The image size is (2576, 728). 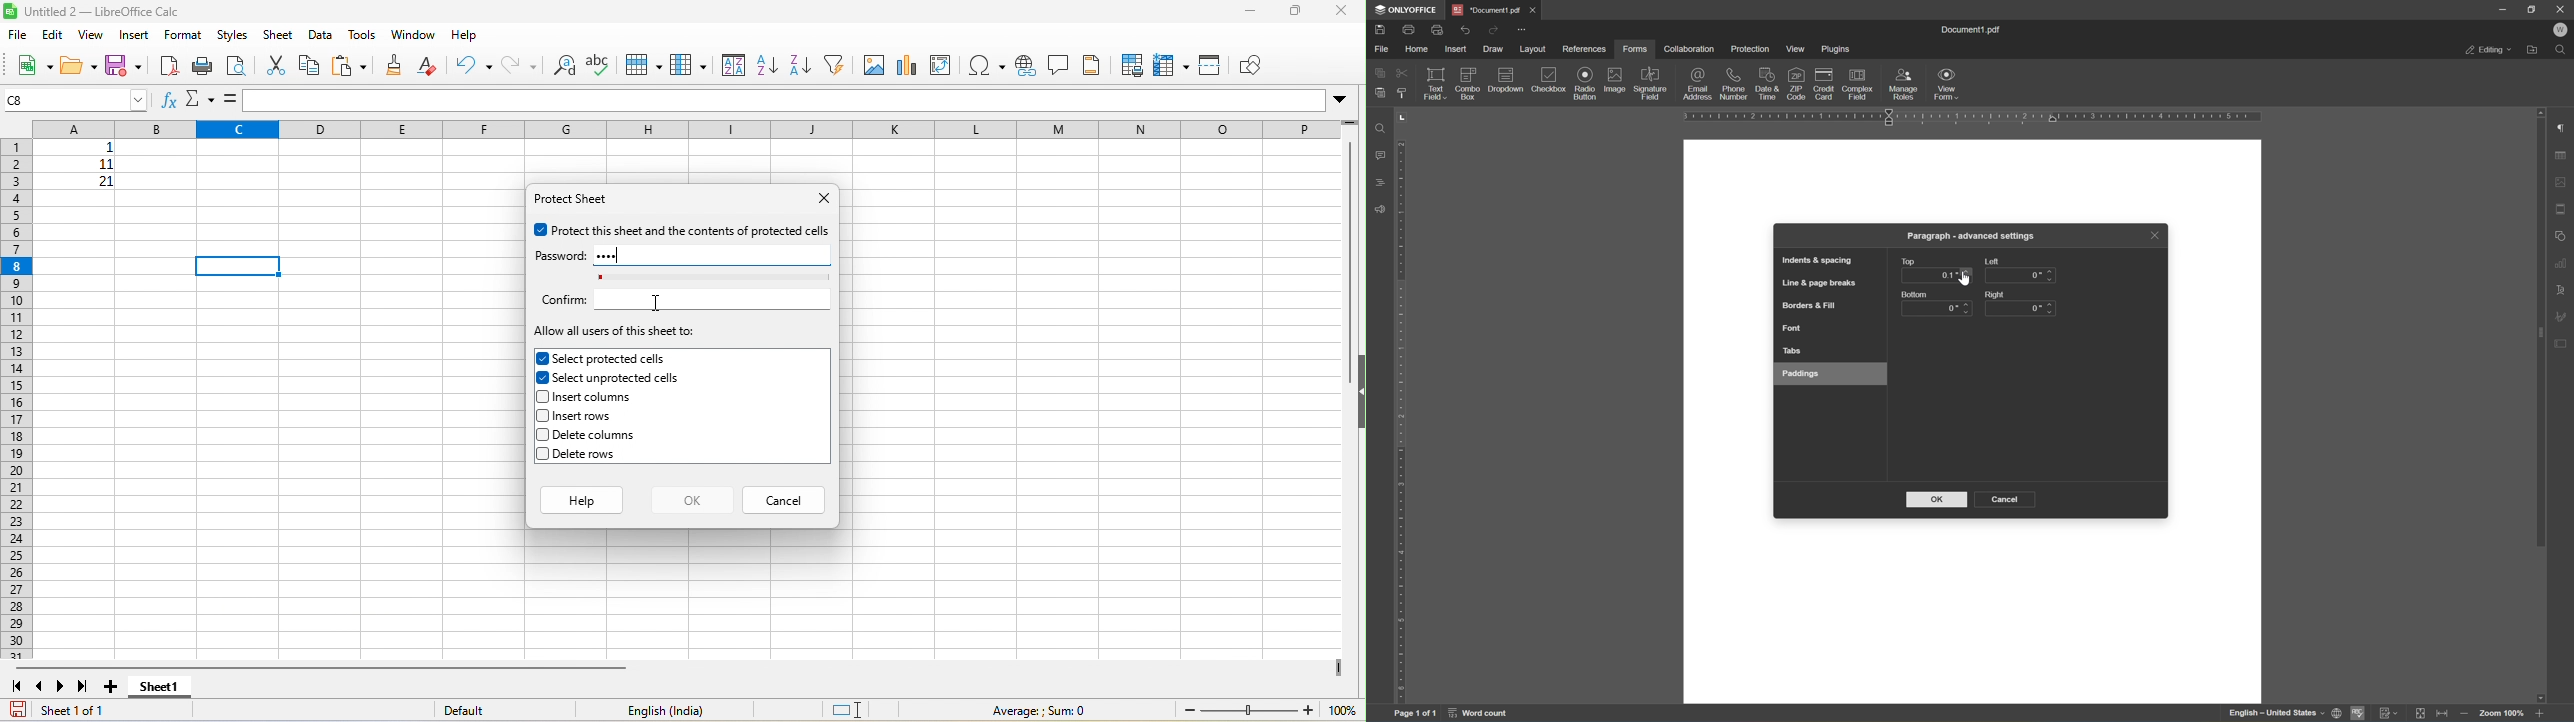 I want to click on select function, so click(x=201, y=99).